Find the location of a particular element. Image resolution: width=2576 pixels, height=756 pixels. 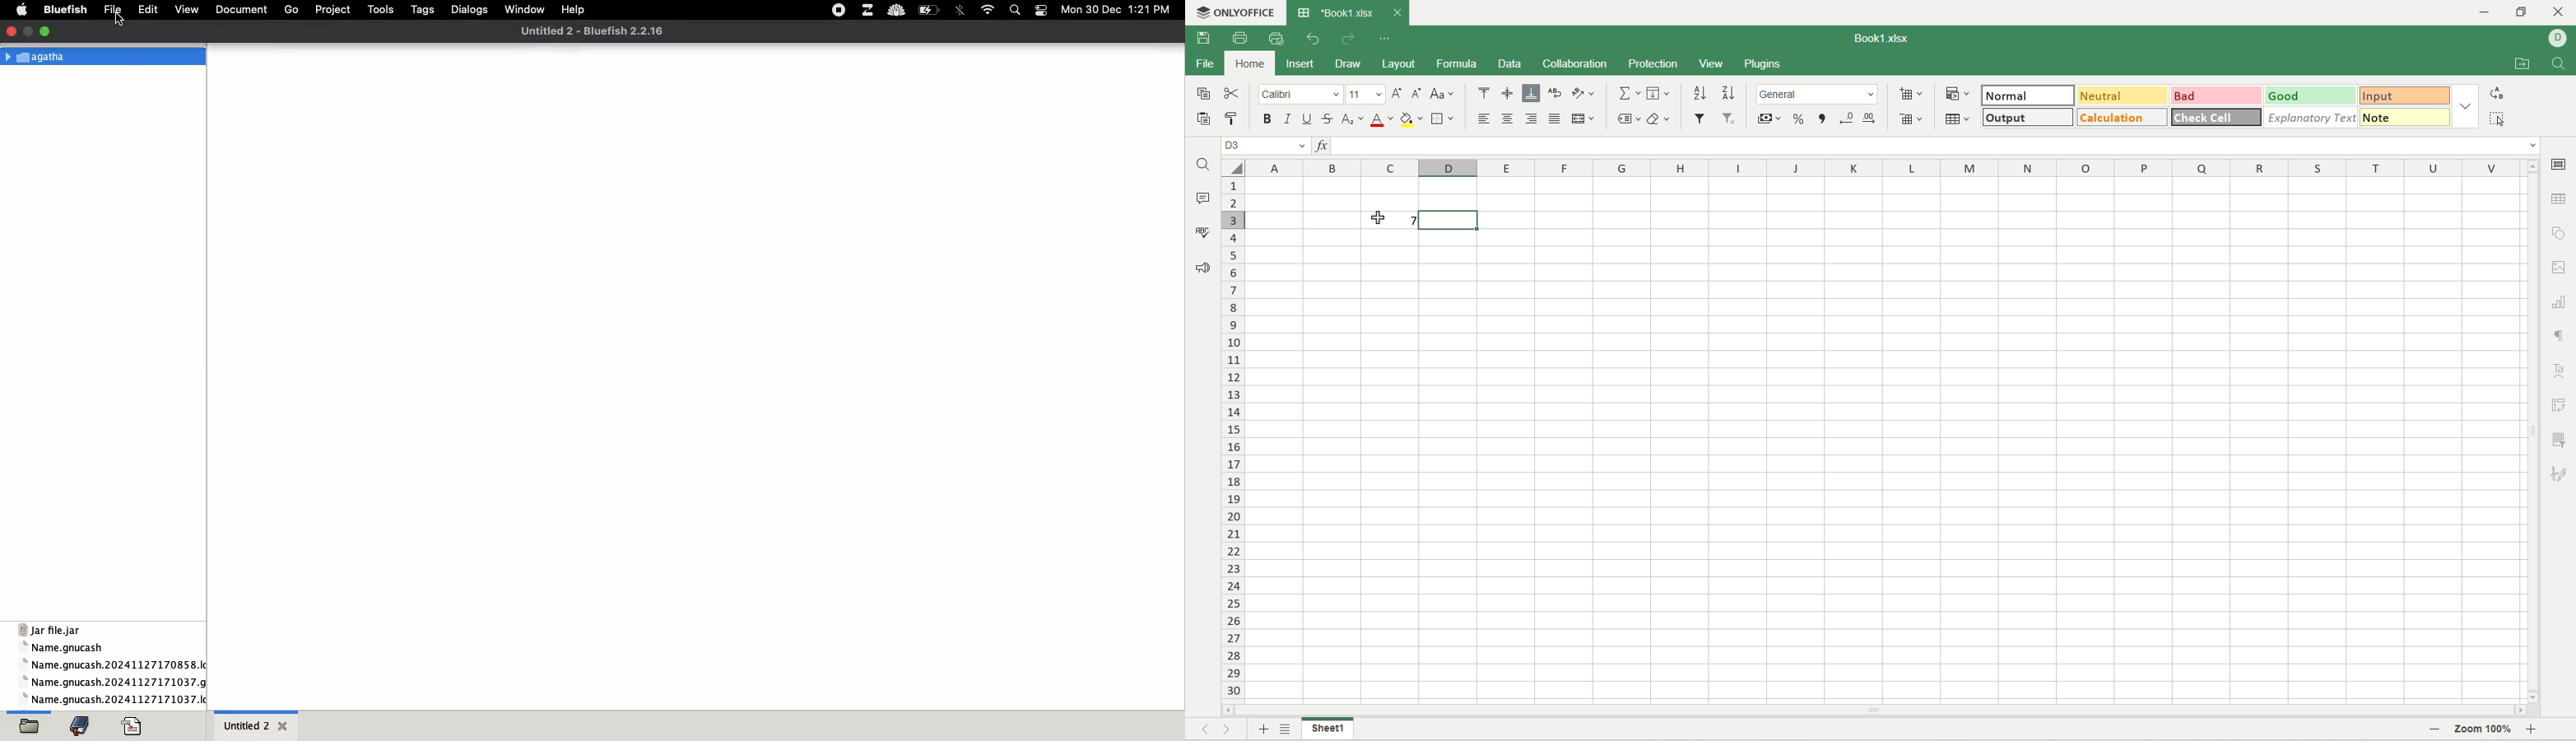

select all is located at coordinates (1232, 166).